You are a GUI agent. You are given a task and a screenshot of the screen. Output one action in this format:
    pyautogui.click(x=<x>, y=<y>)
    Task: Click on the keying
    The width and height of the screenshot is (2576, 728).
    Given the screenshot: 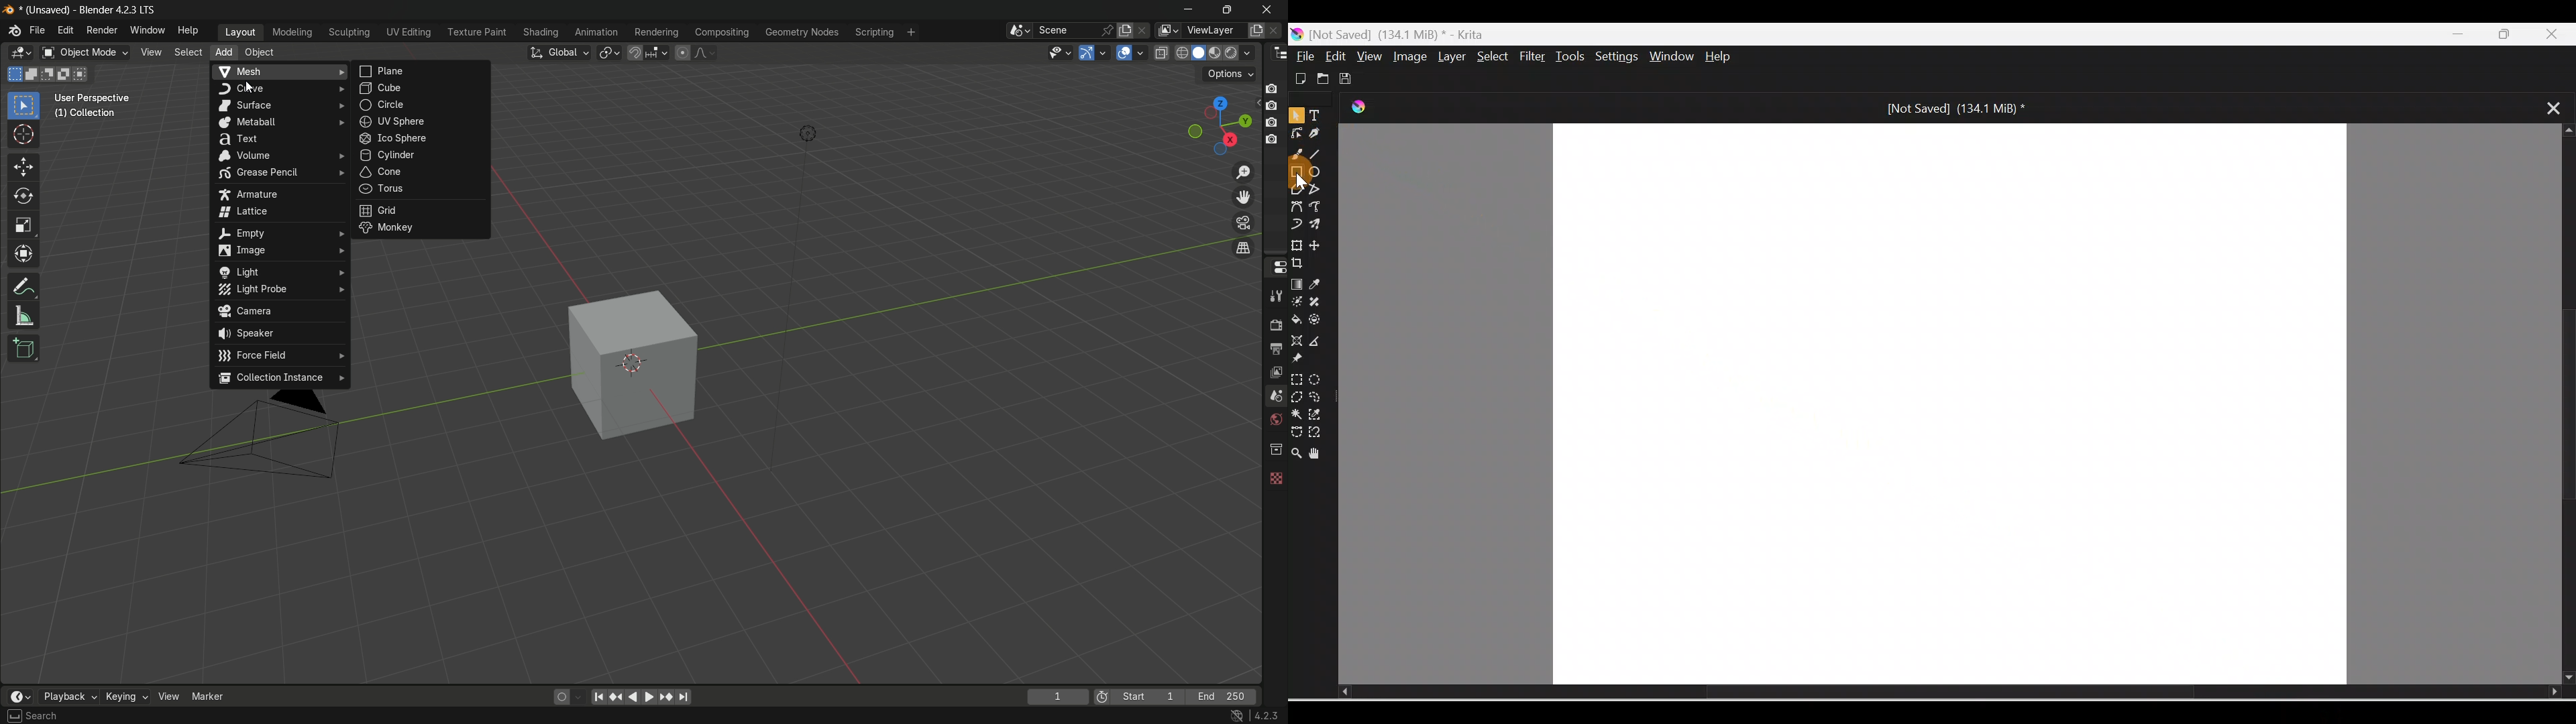 What is the action you would take?
    pyautogui.click(x=125, y=694)
    